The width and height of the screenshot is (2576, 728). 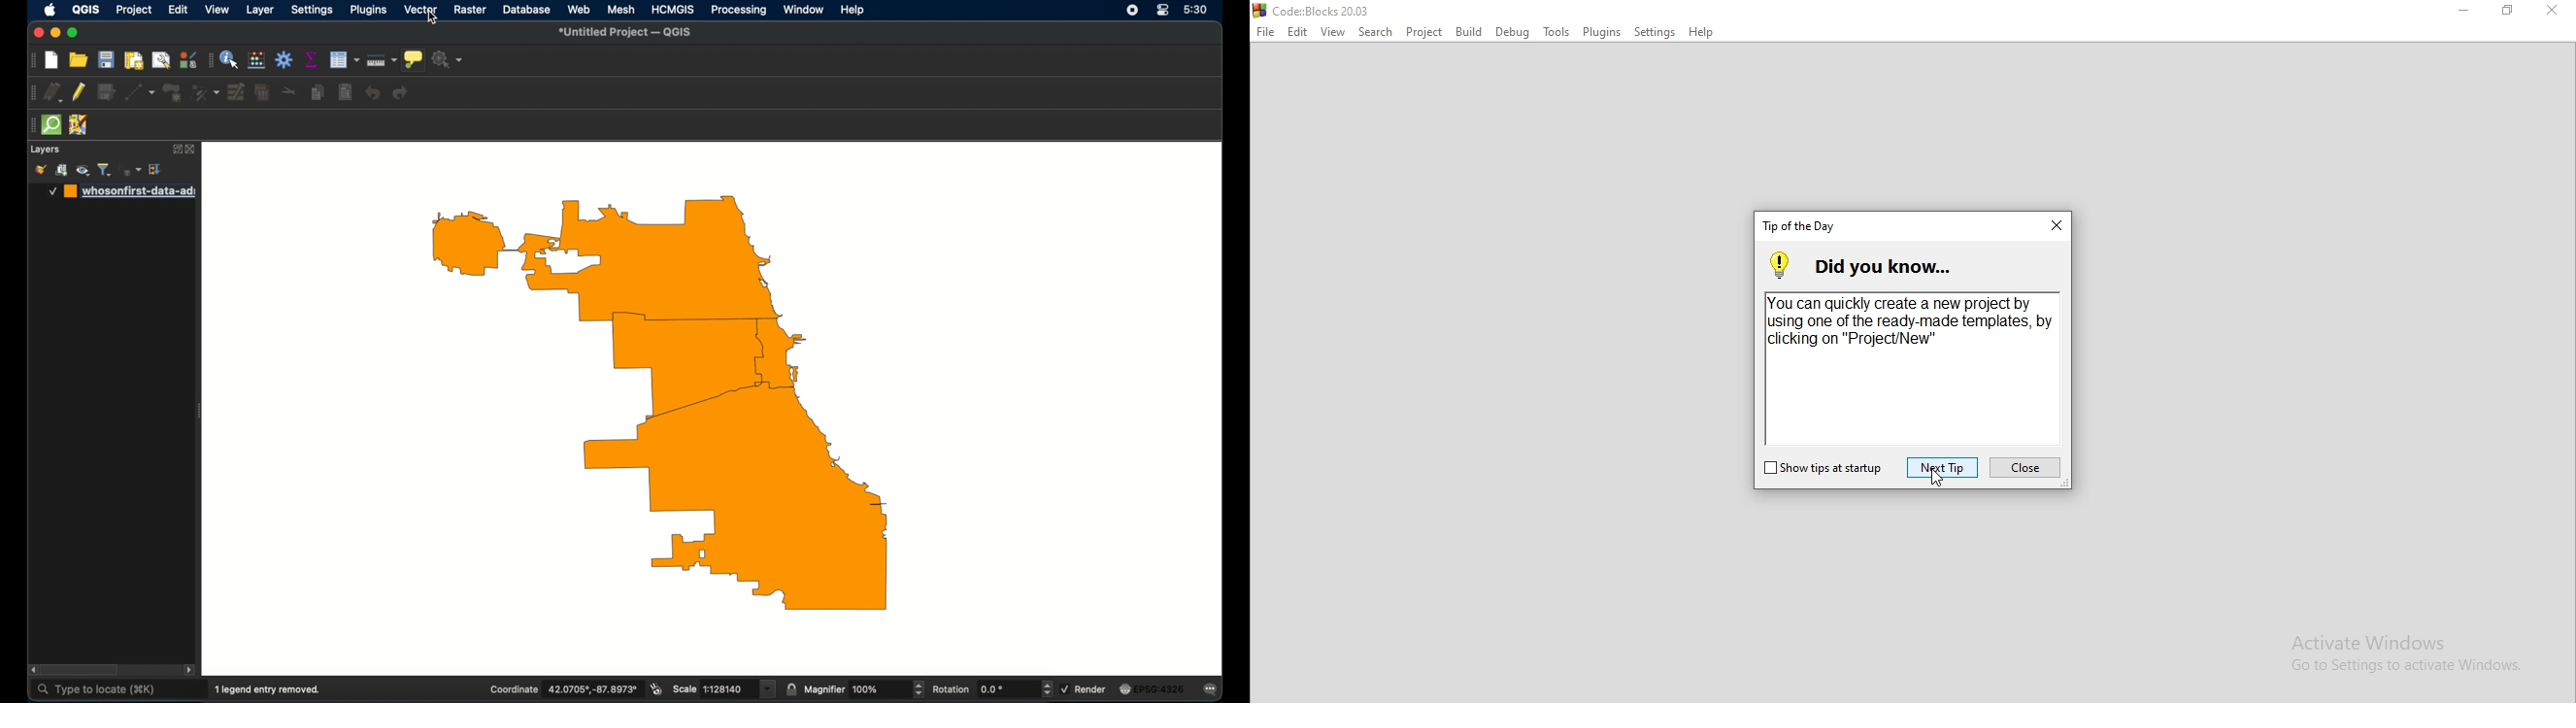 I want to click on modify attributes, so click(x=236, y=91).